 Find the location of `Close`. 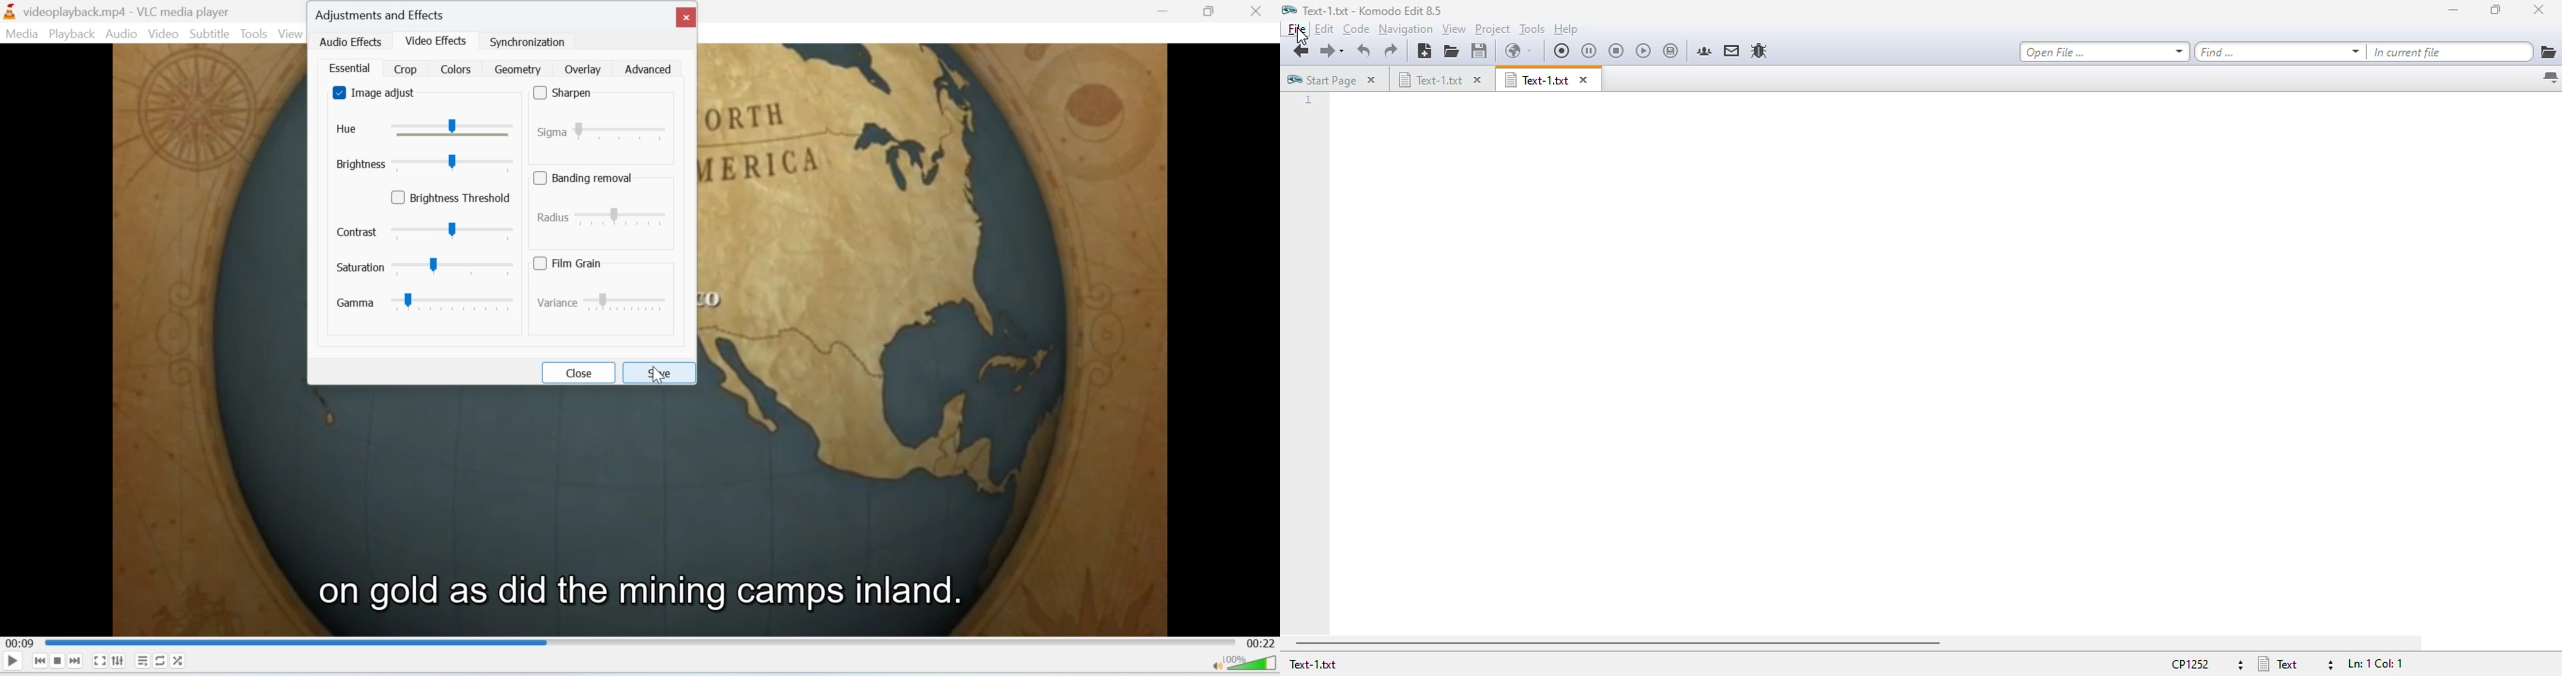

Close is located at coordinates (1262, 10).